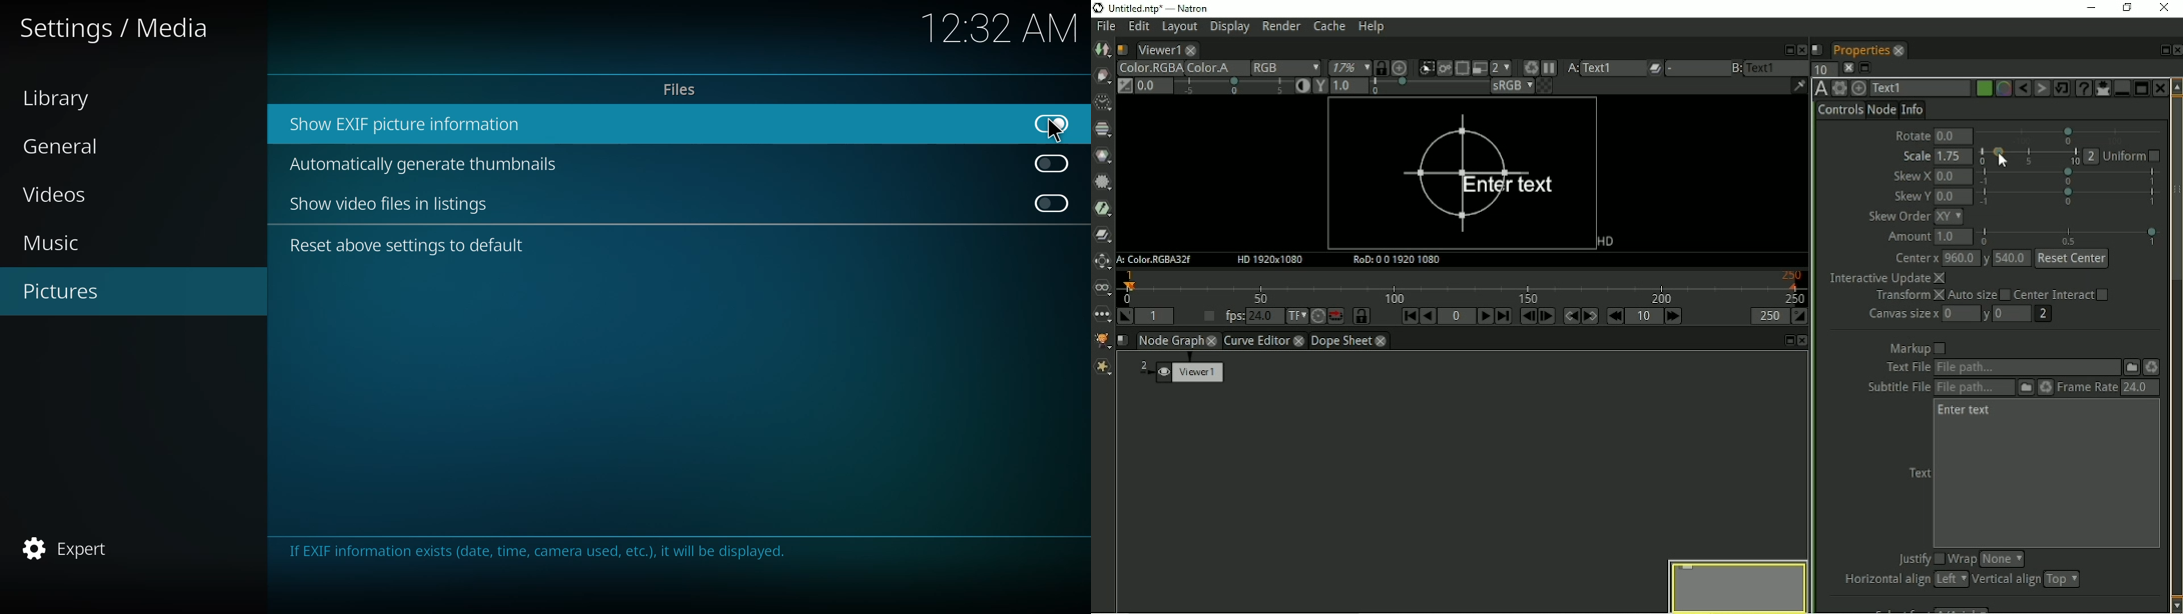 Image resolution: width=2184 pixels, height=616 pixels. Describe the element at coordinates (408, 124) in the screenshot. I see `show exif picture info` at that location.